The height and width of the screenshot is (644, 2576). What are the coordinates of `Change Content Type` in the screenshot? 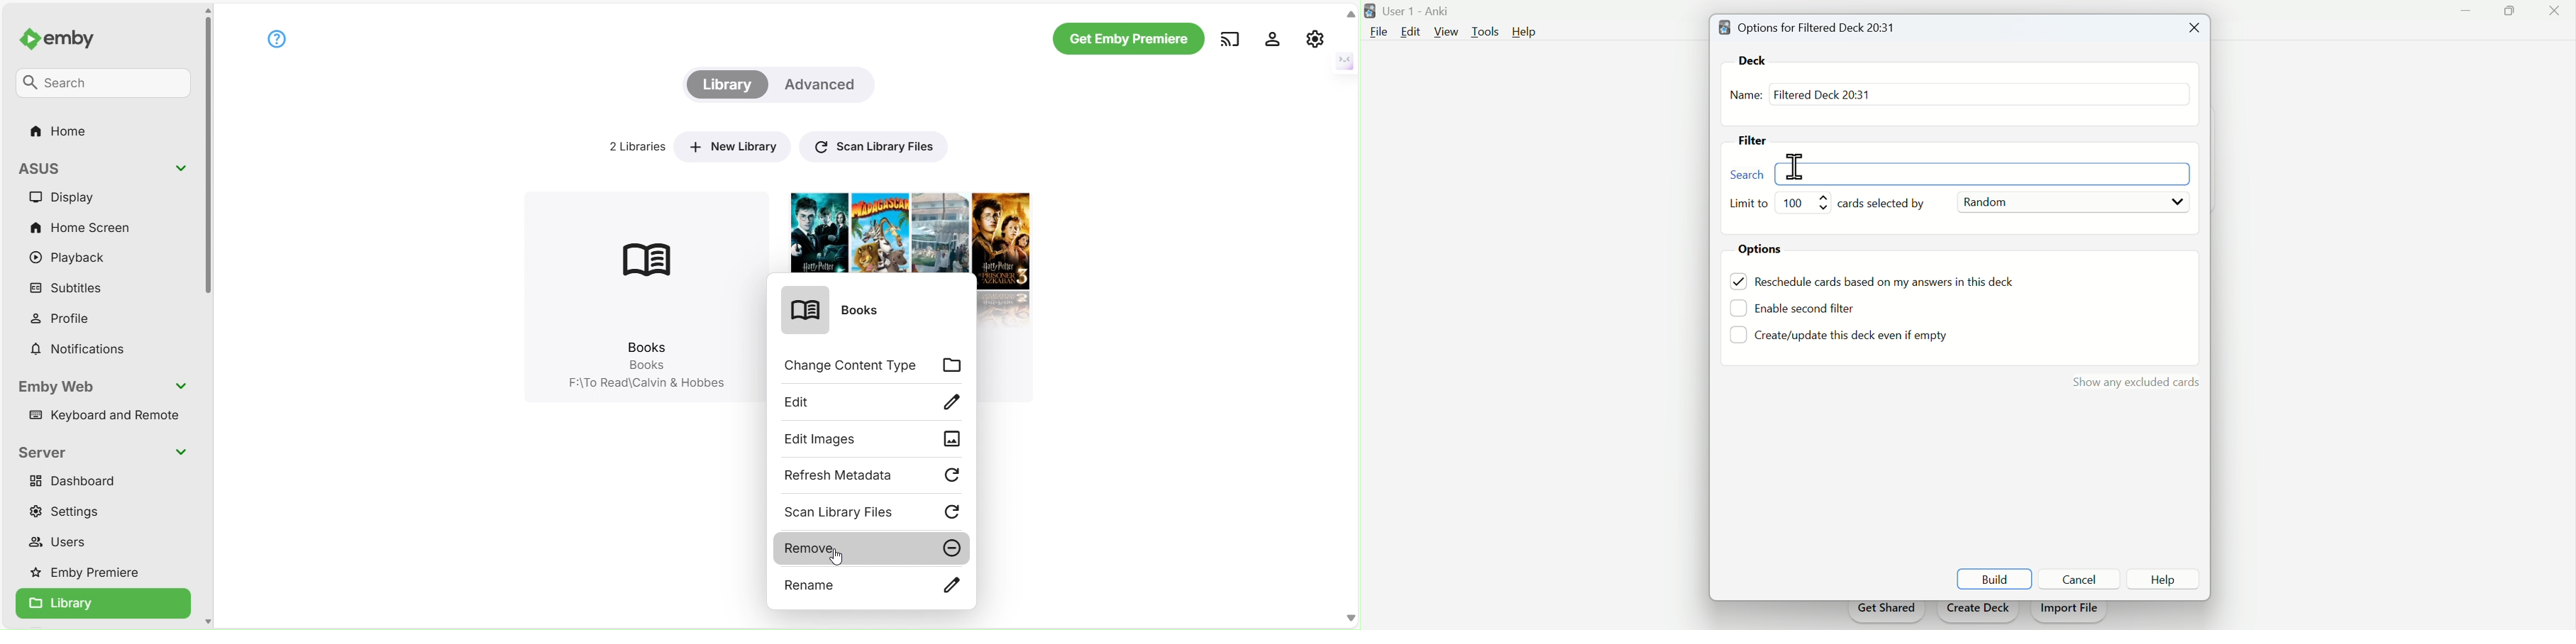 It's located at (875, 367).